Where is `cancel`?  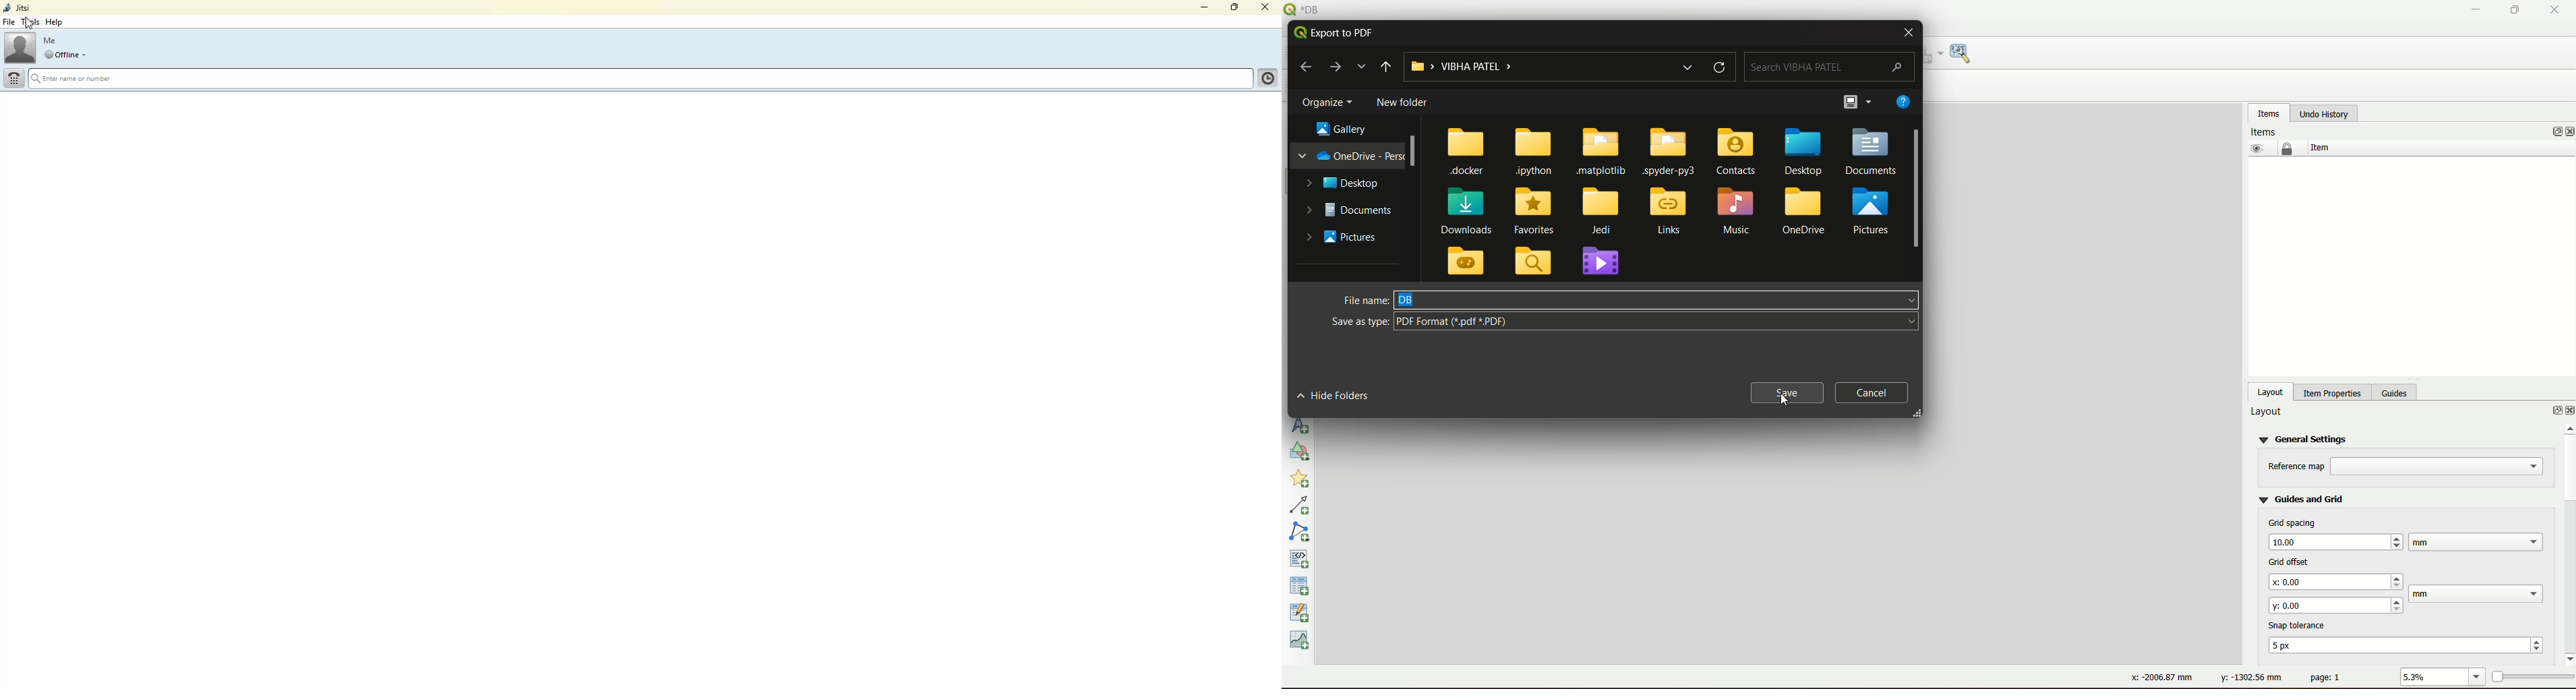
cancel is located at coordinates (1873, 392).